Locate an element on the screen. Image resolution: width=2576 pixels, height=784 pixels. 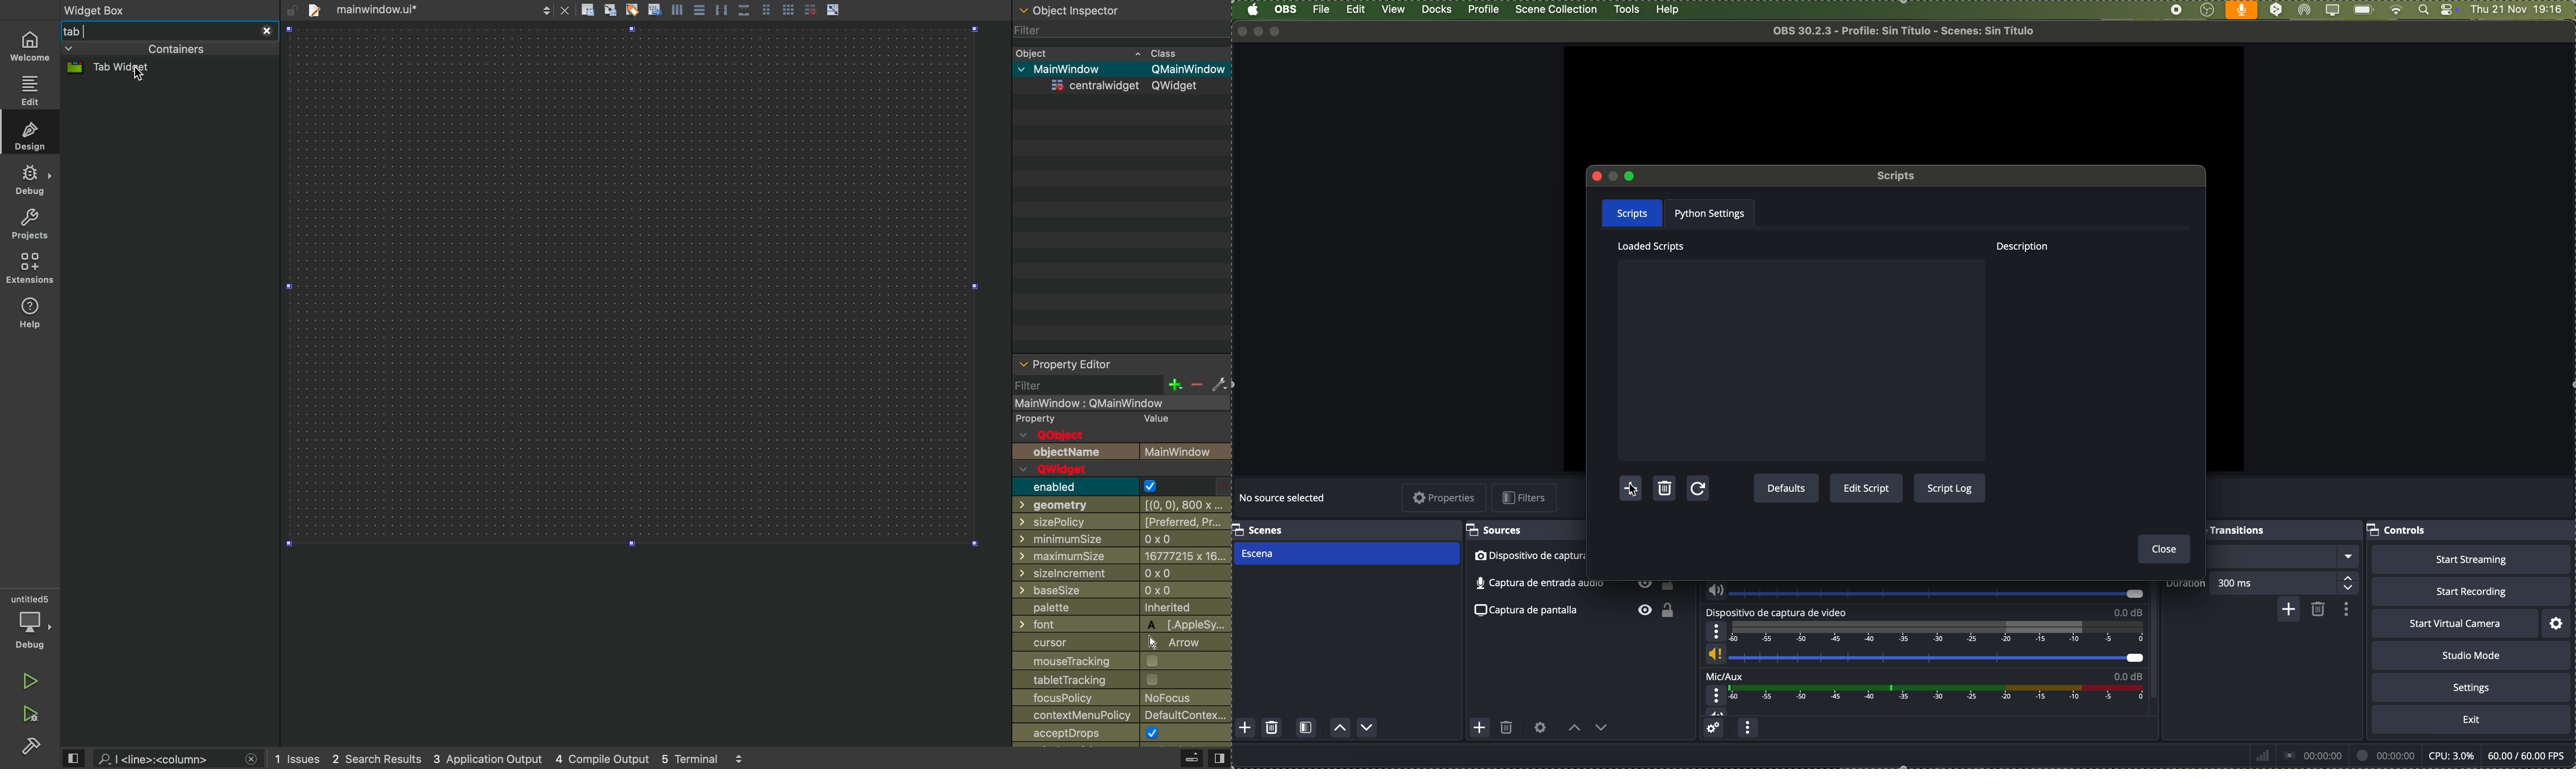
help is located at coordinates (1668, 10).